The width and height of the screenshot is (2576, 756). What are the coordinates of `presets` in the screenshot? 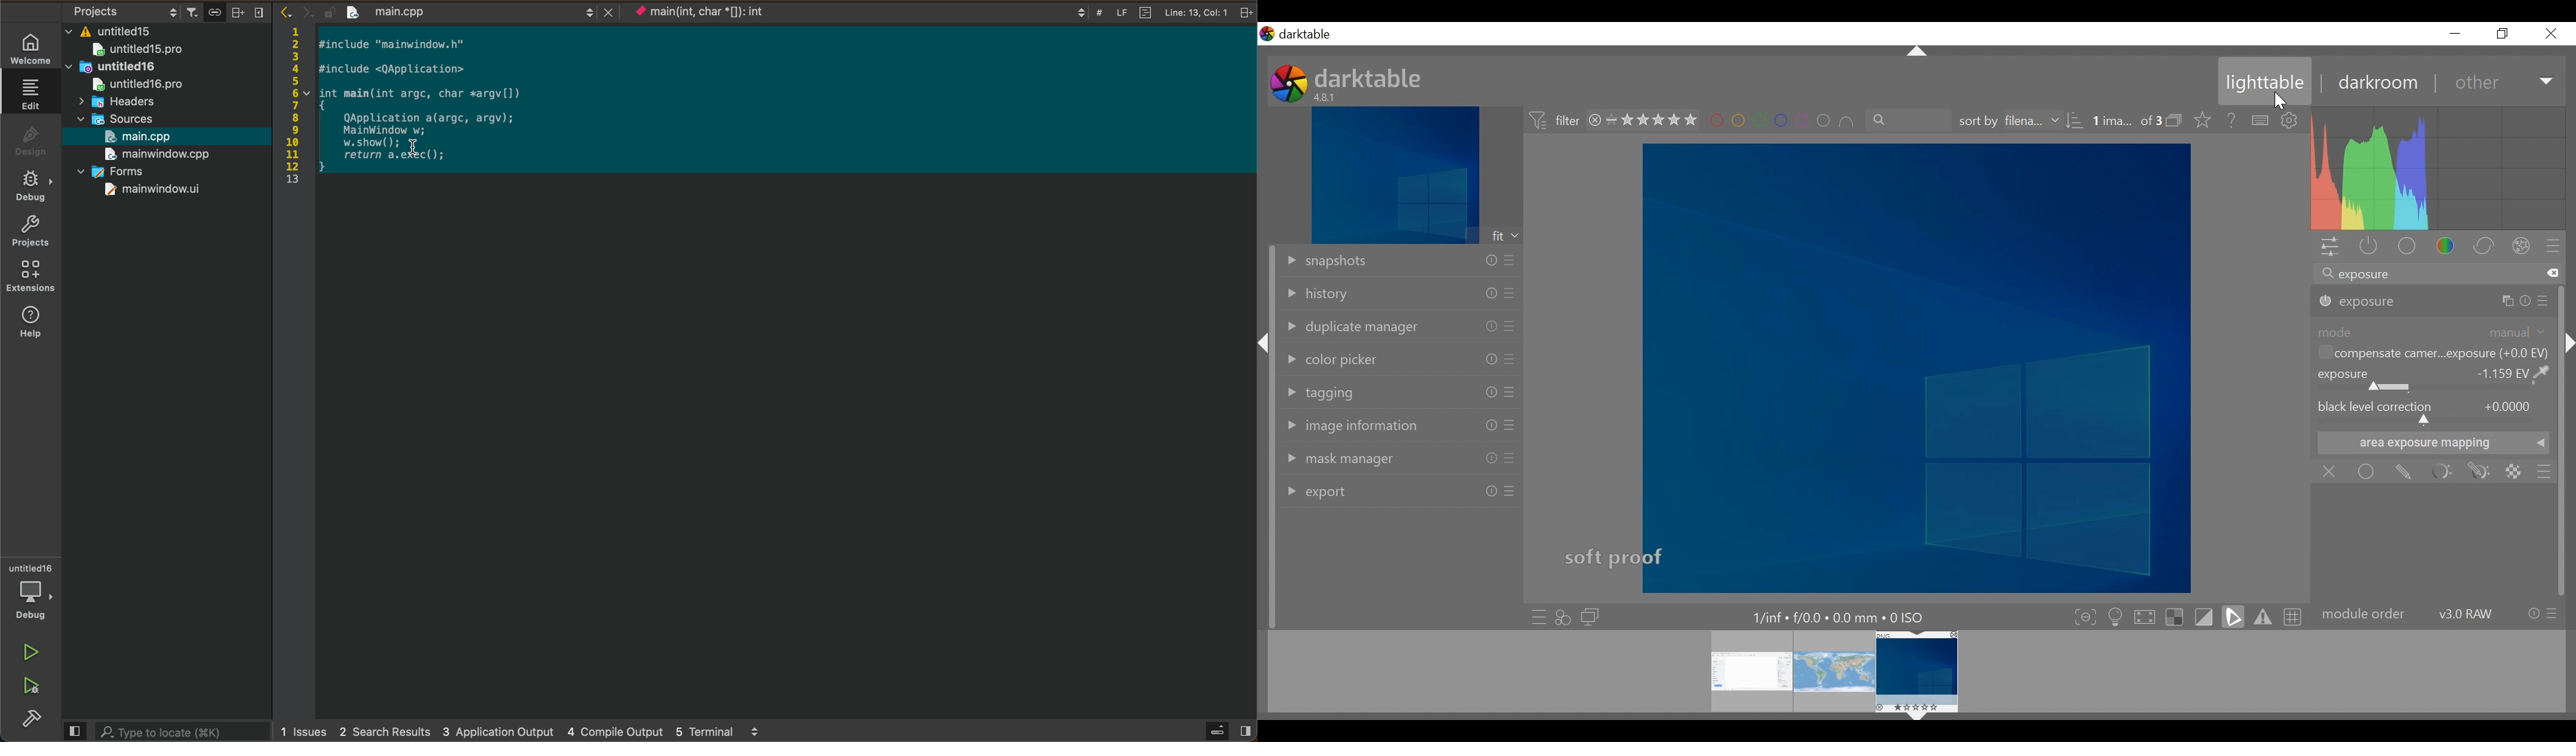 It's located at (1511, 425).